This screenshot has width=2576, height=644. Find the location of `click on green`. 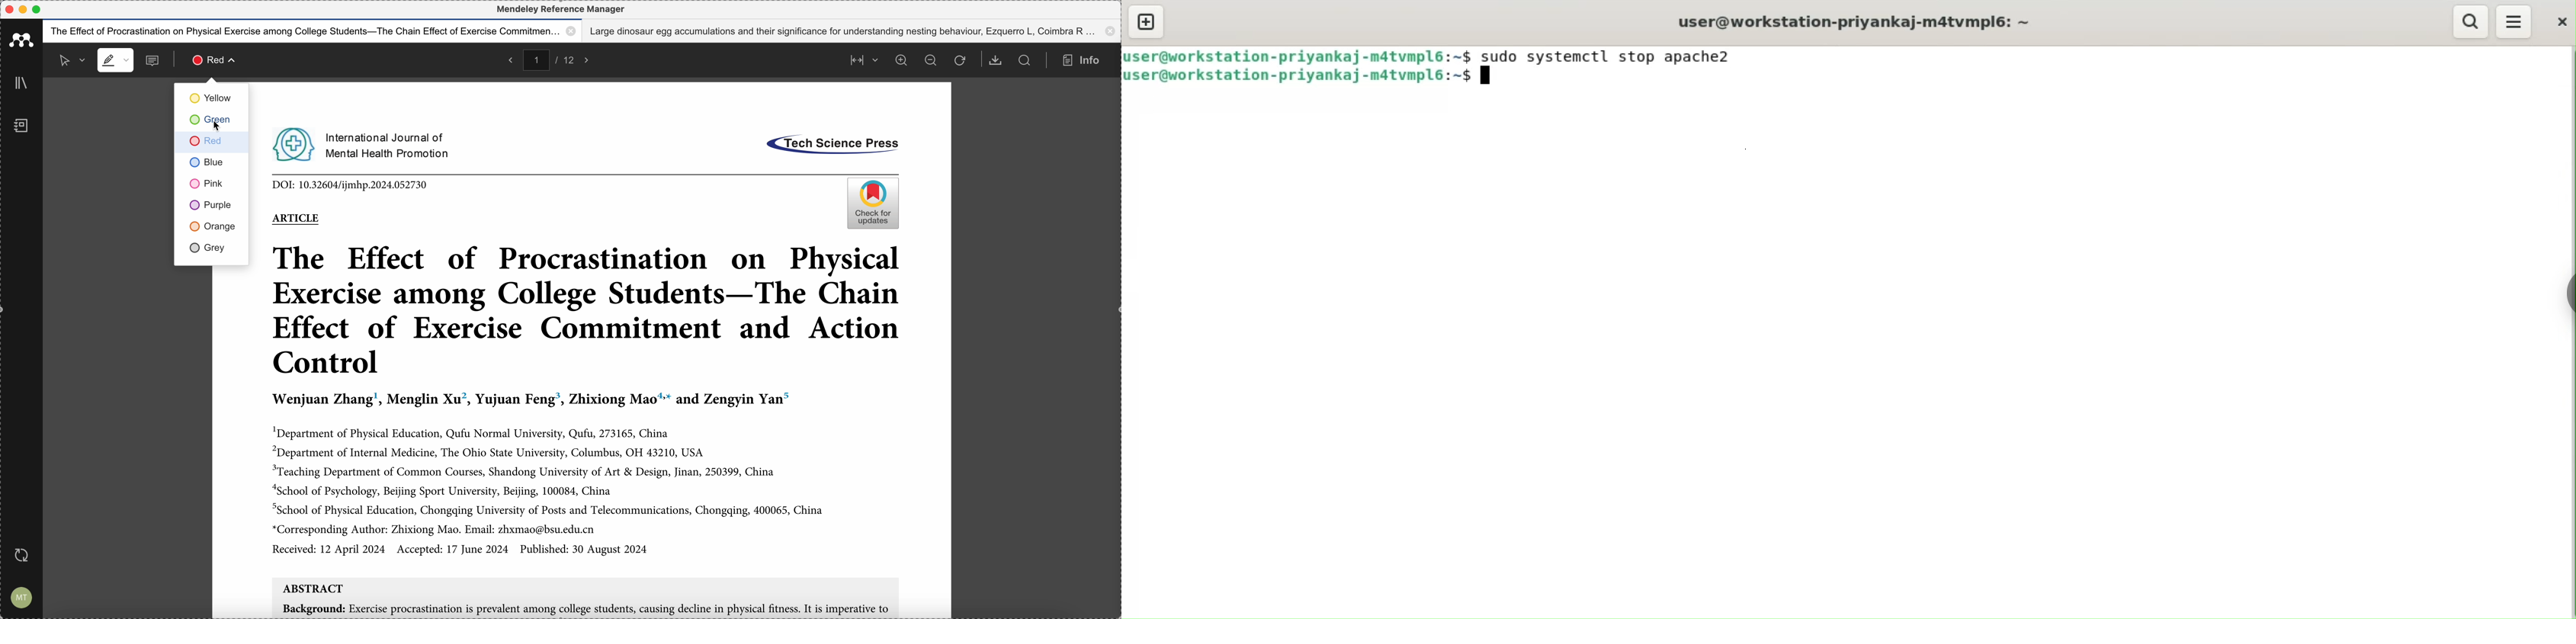

click on green is located at coordinates (212, 120).